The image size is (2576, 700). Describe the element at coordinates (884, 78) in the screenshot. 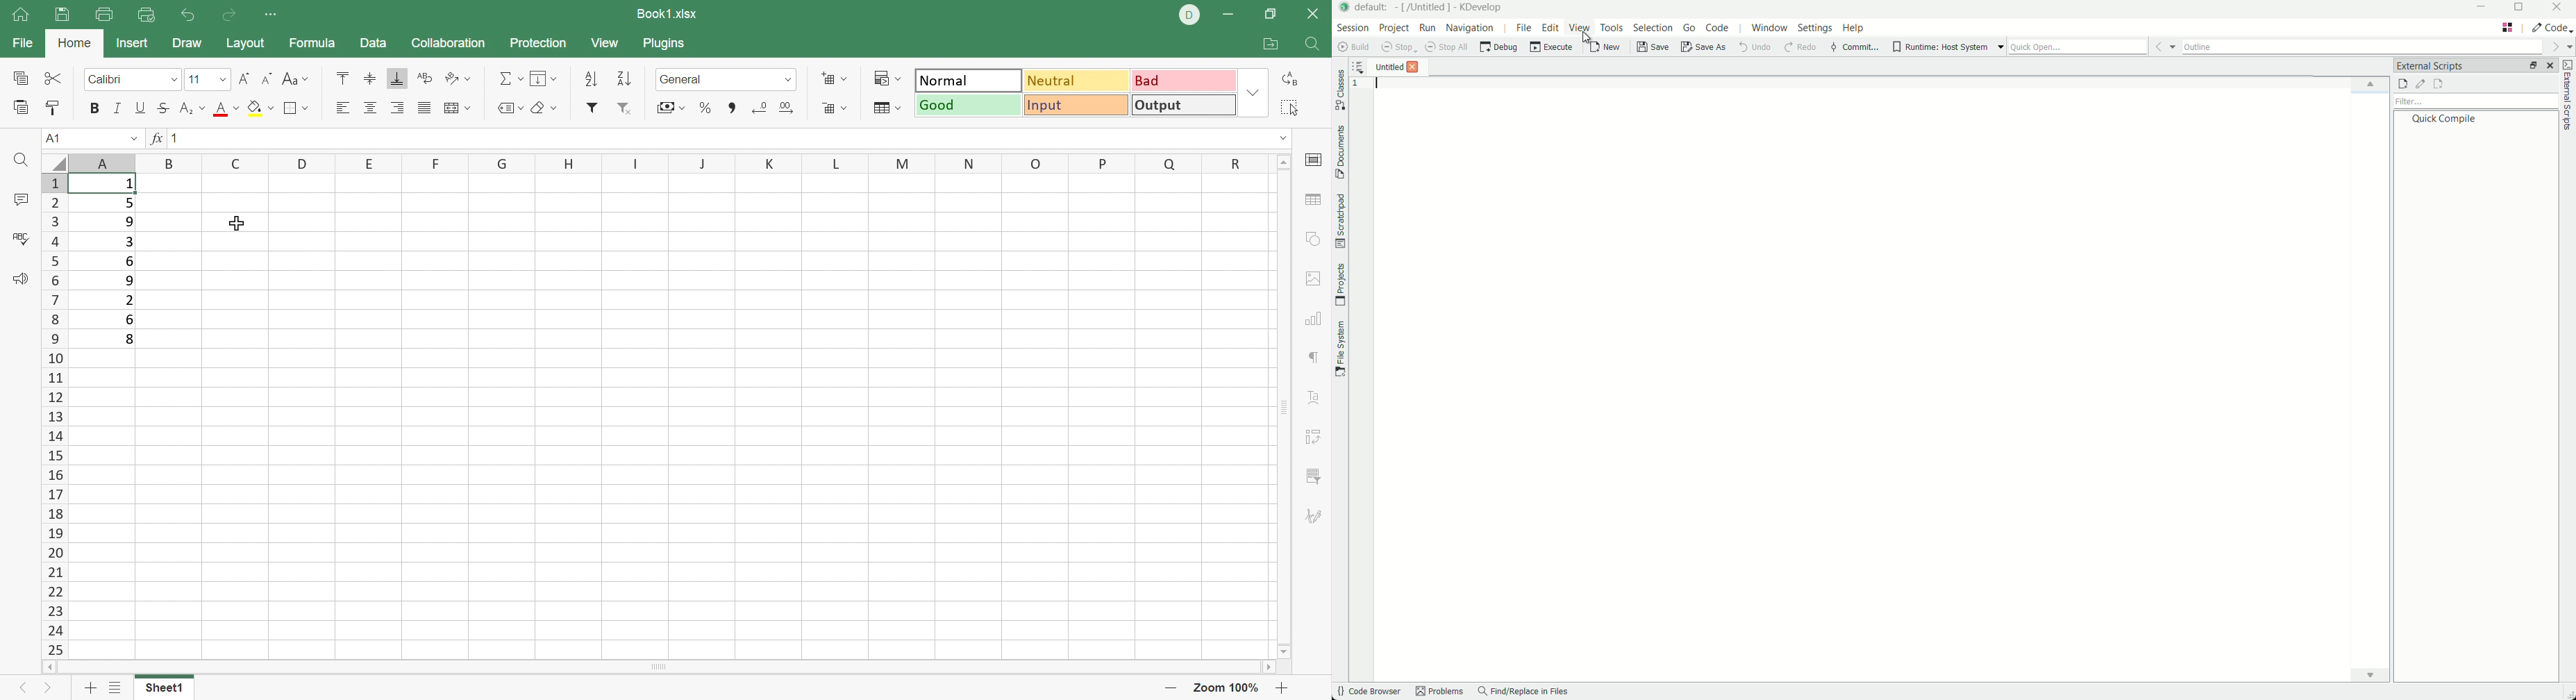

I see `Conditional formatting` at that location.